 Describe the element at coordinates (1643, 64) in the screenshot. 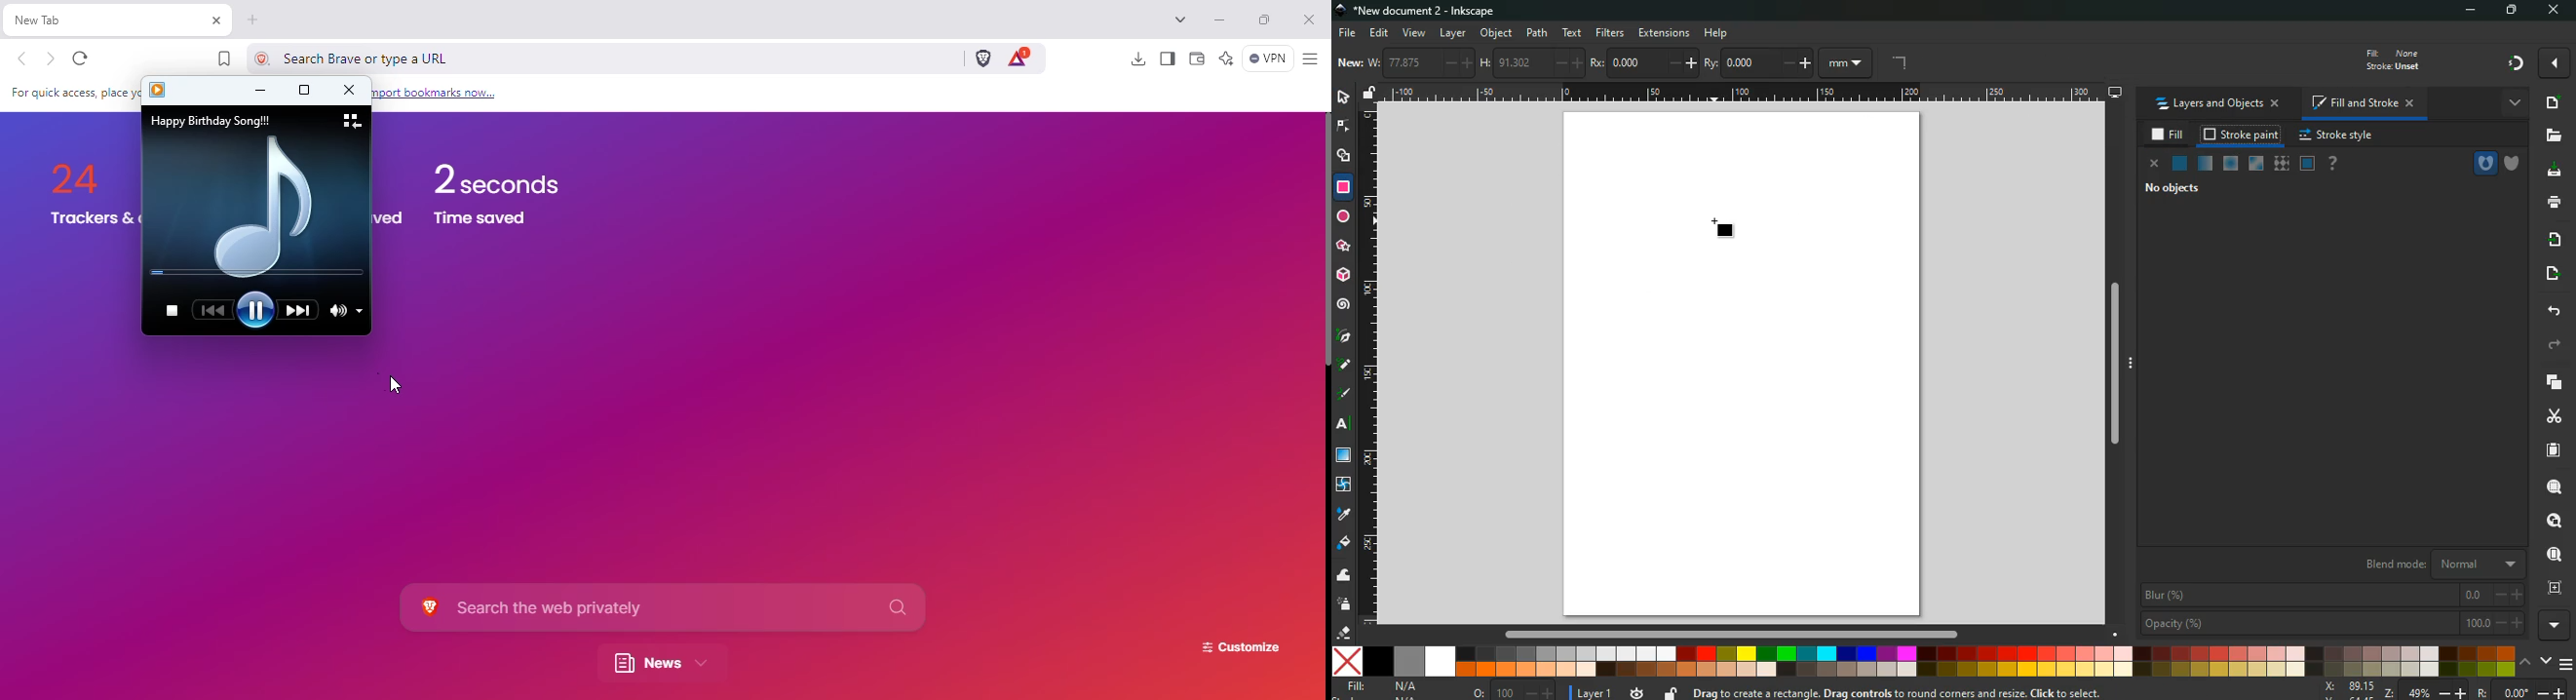

I see `rx` at that location.